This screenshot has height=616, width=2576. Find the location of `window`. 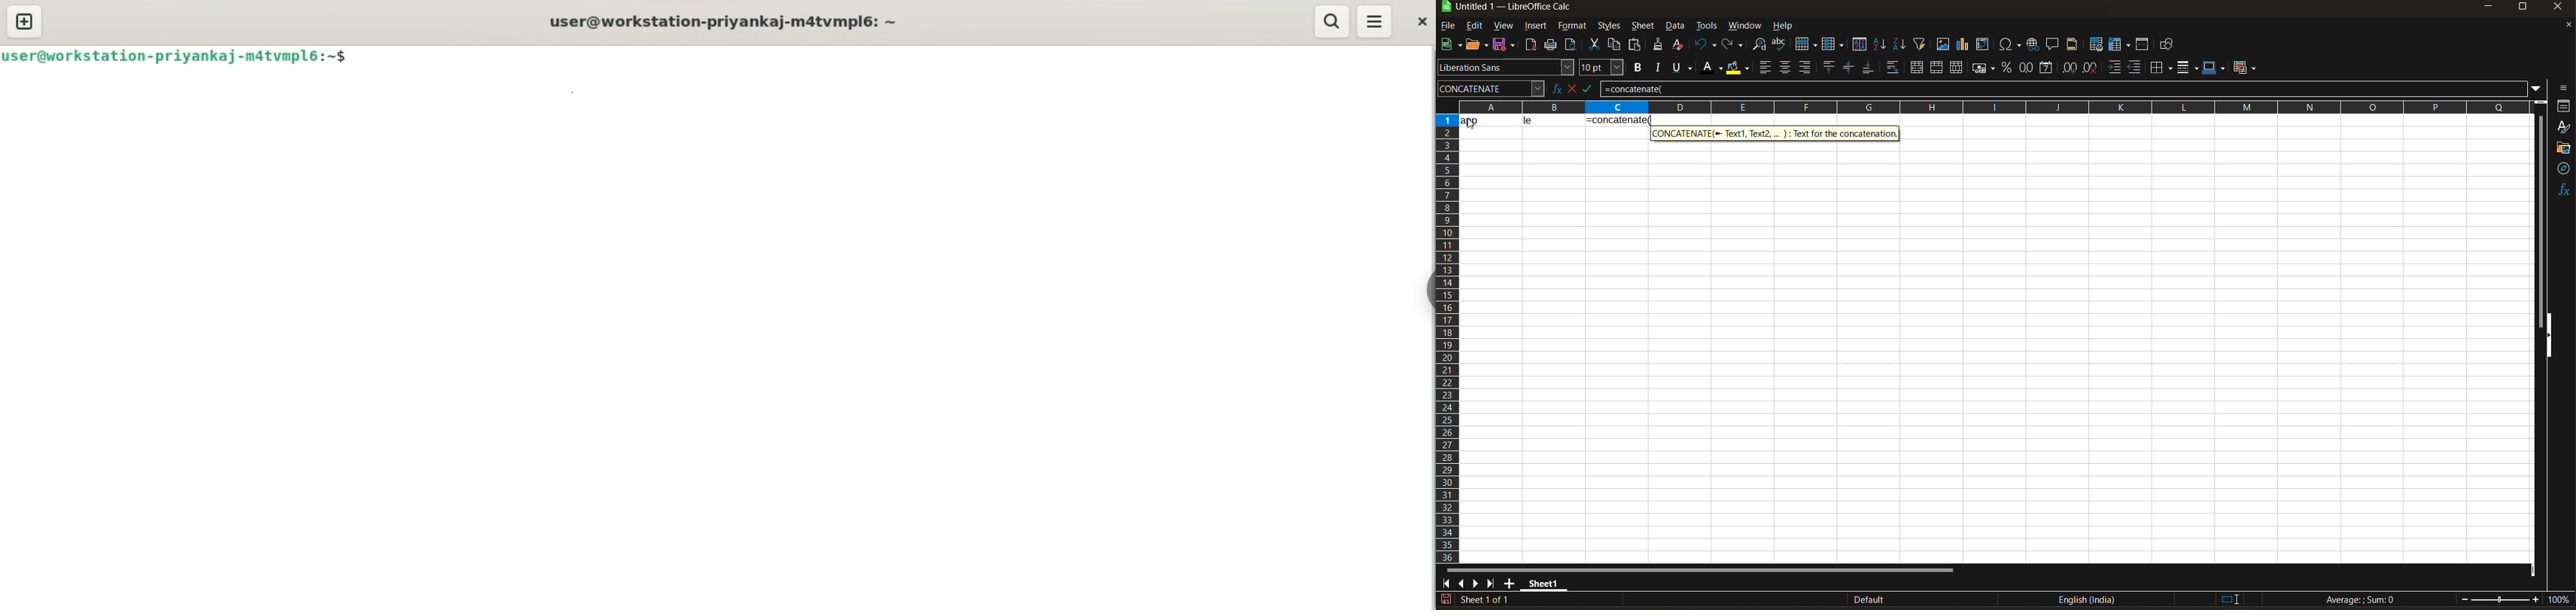

window is located at coordinates (1746, 26).